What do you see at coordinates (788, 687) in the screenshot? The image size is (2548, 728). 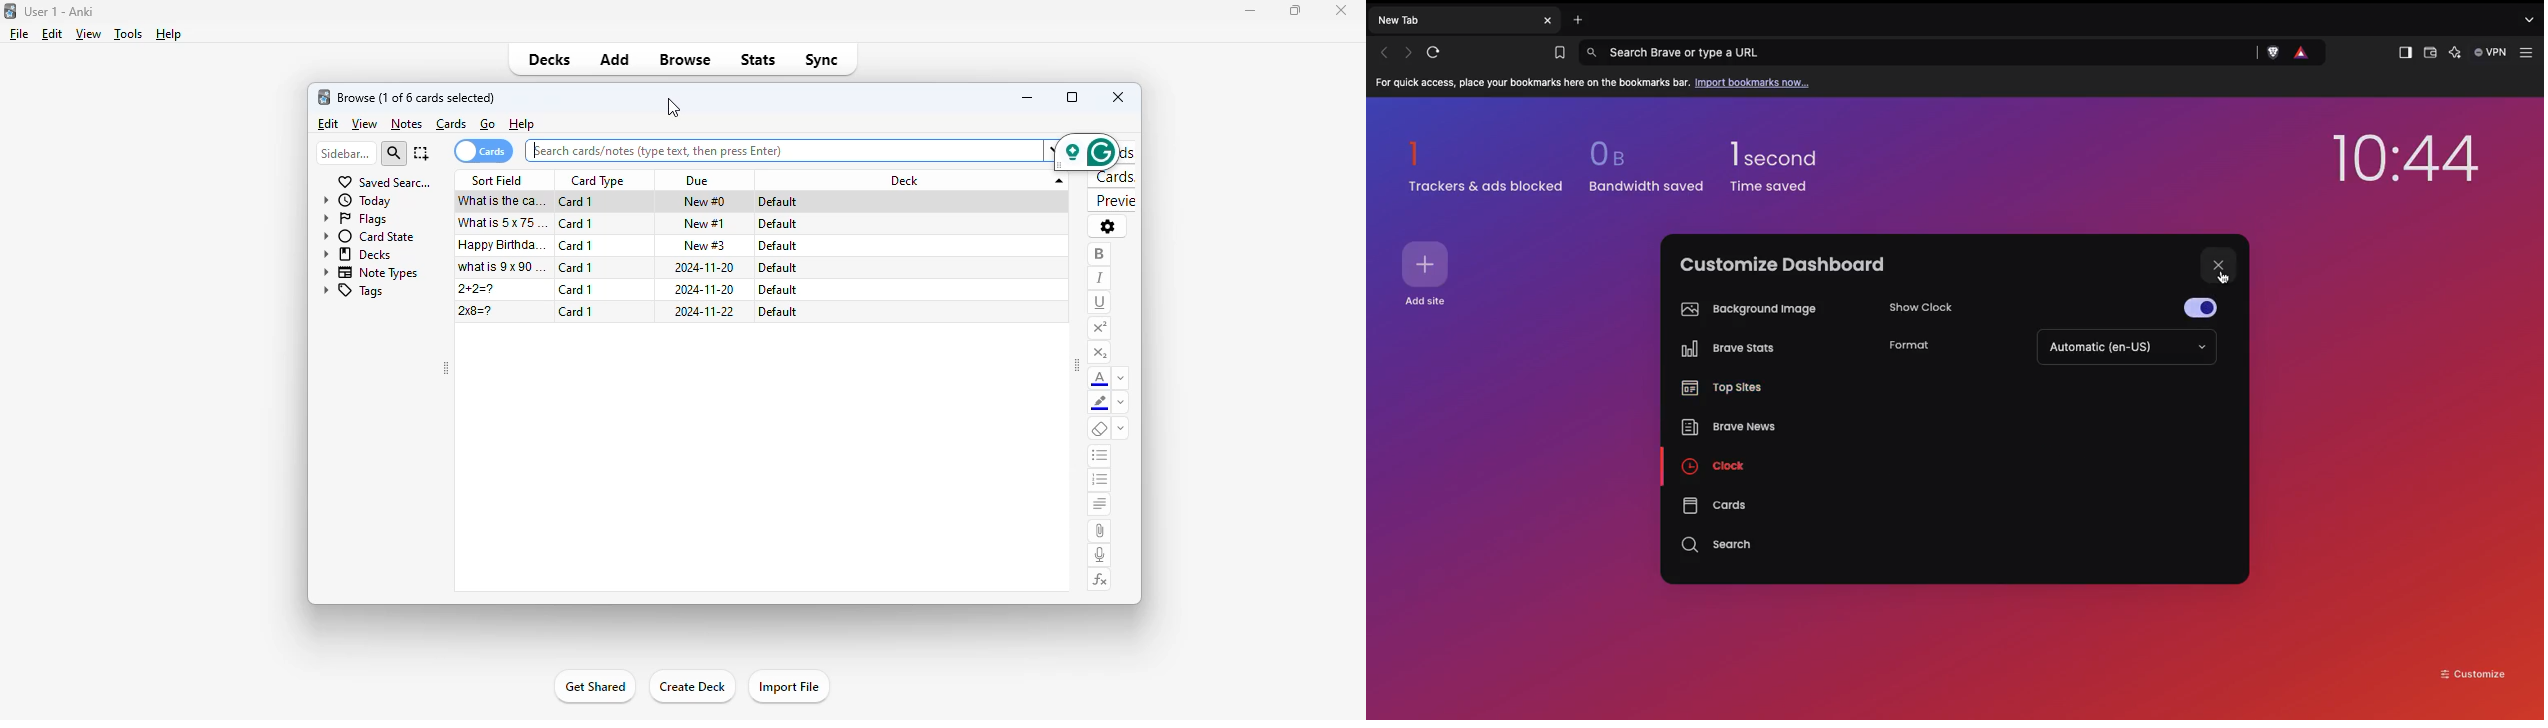 I see `import file` at bounding box center [788, 687].